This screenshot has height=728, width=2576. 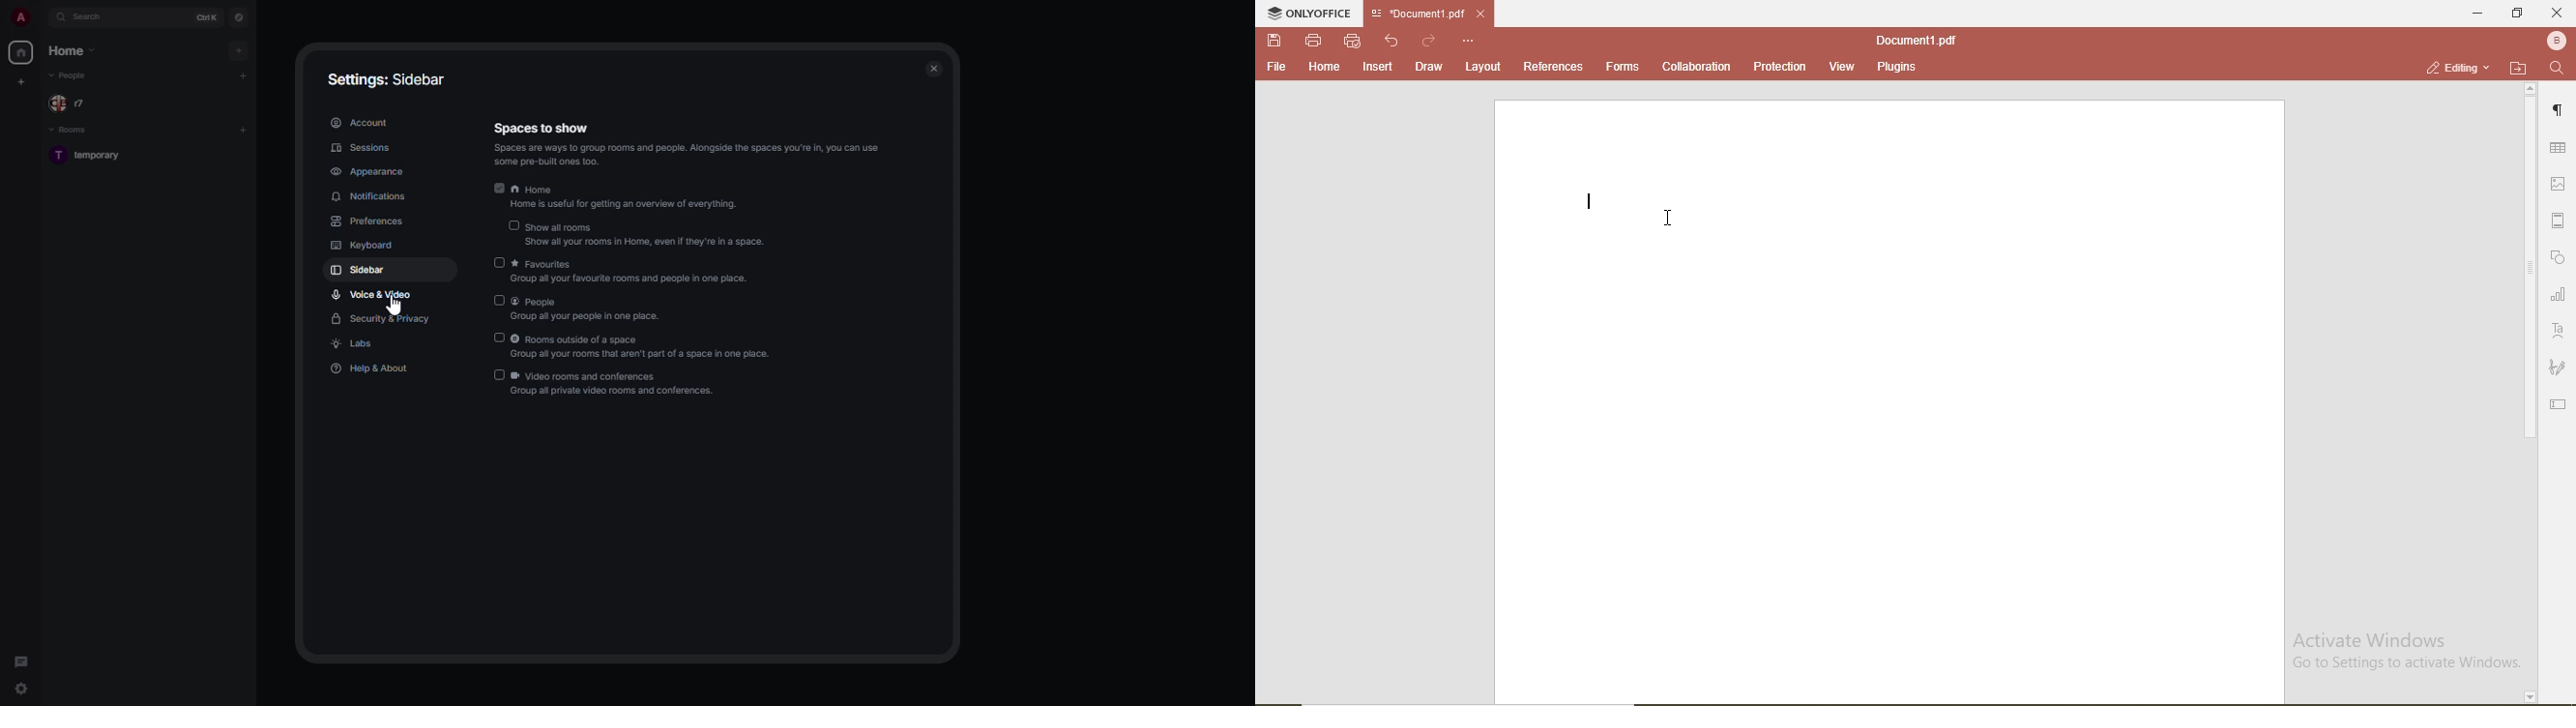 I want to click on sidebar, so click(x=359, y=272).